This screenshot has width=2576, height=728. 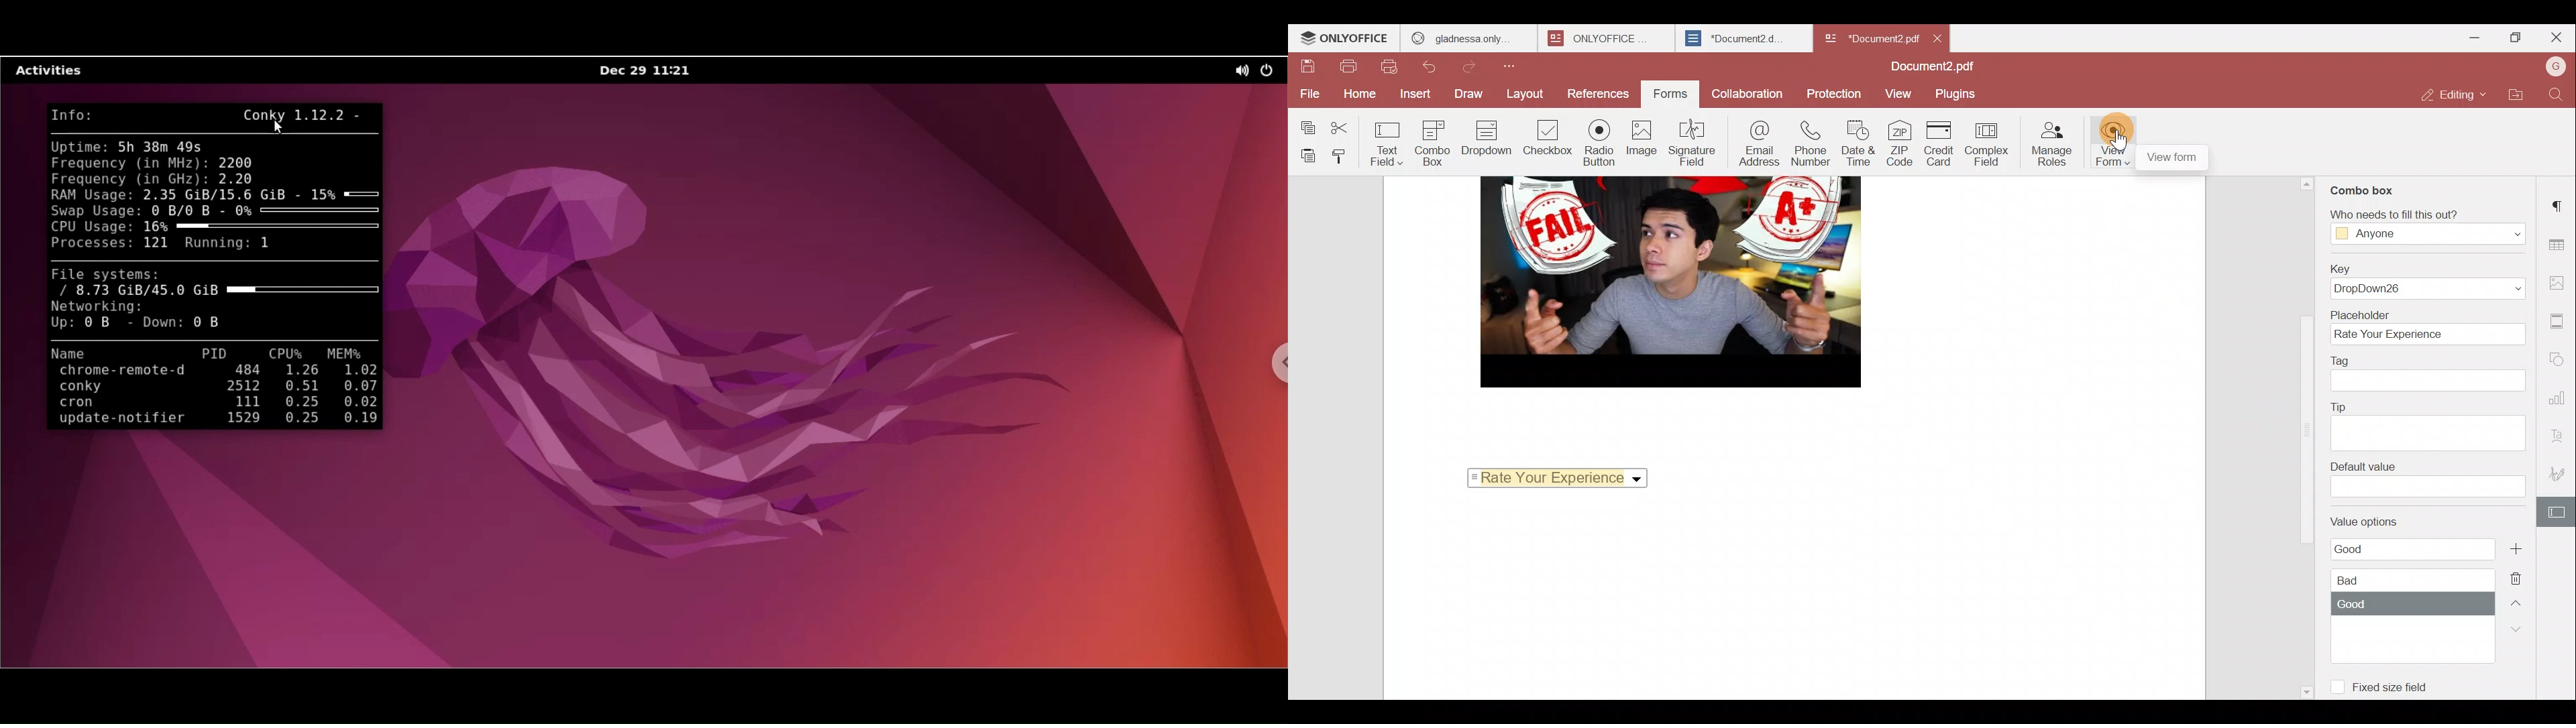 What do you see at coordinates (1545, 139) in the screenshot?
I see `Checkbox` at bounding box center [1545, 139].